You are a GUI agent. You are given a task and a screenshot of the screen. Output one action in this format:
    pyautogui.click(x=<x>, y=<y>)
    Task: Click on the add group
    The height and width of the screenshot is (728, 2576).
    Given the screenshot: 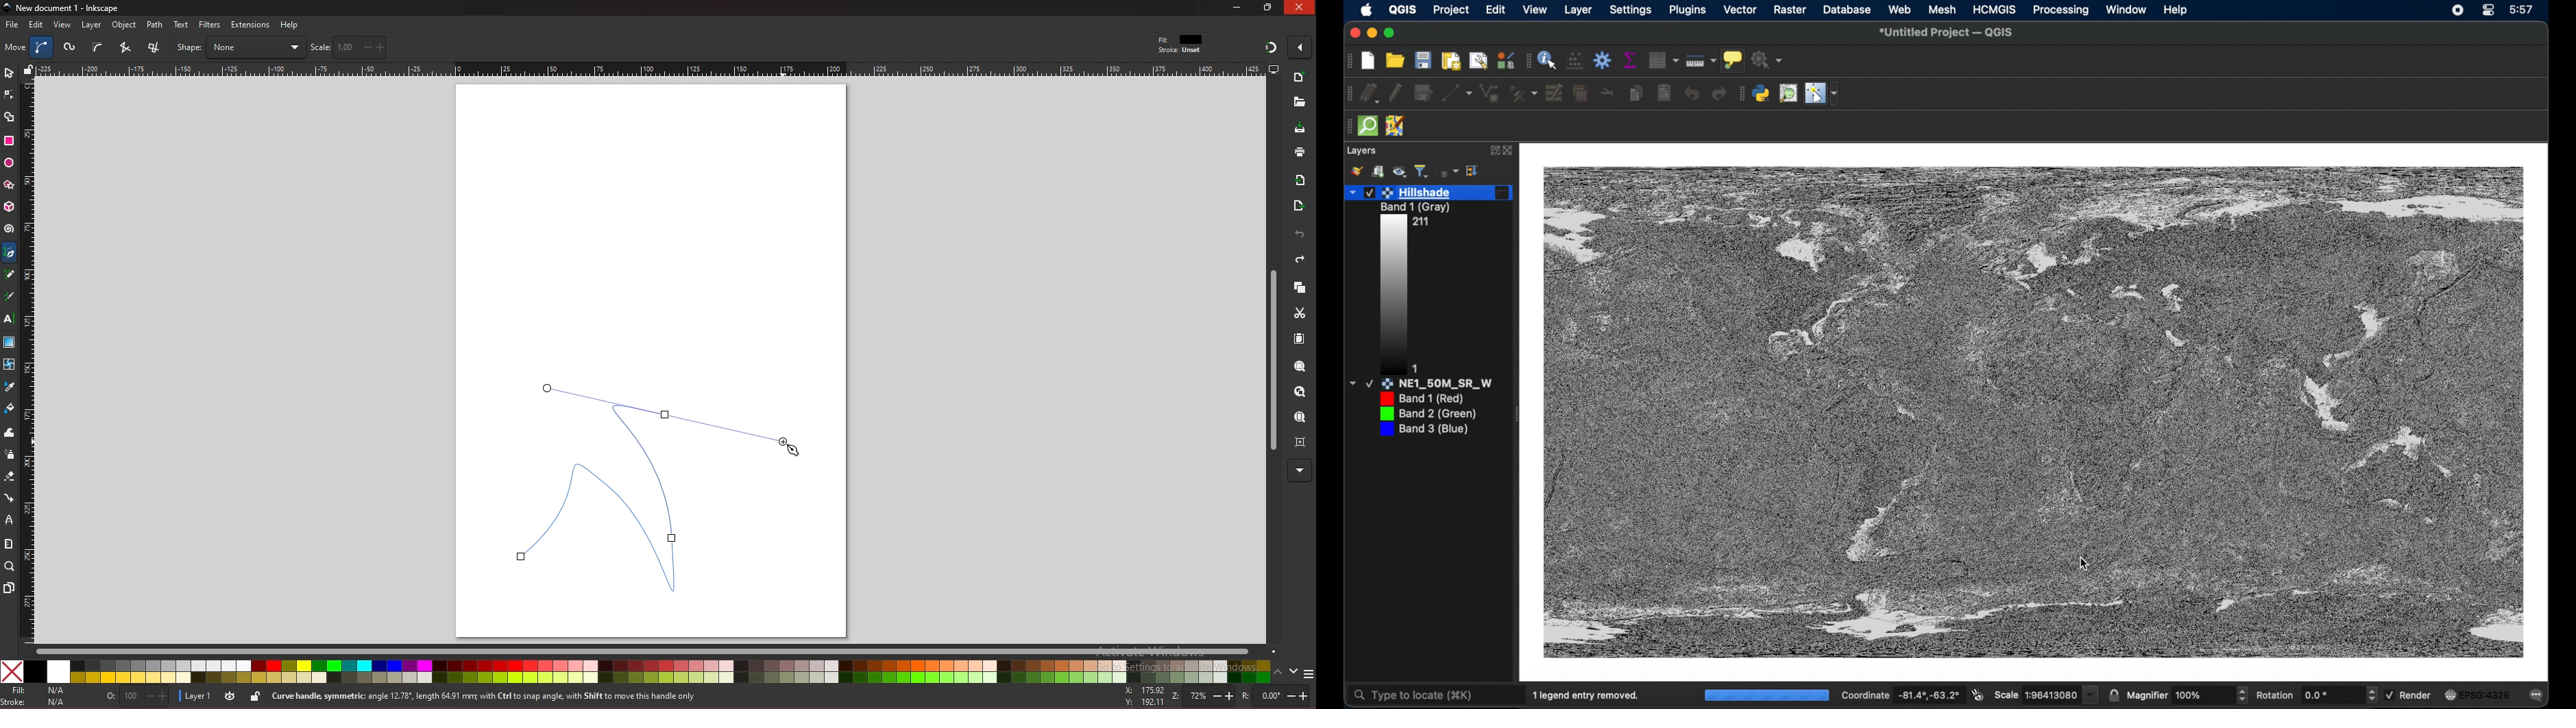 What is the action you would take?
    pyautogui.click(x=1378, y=171)
    